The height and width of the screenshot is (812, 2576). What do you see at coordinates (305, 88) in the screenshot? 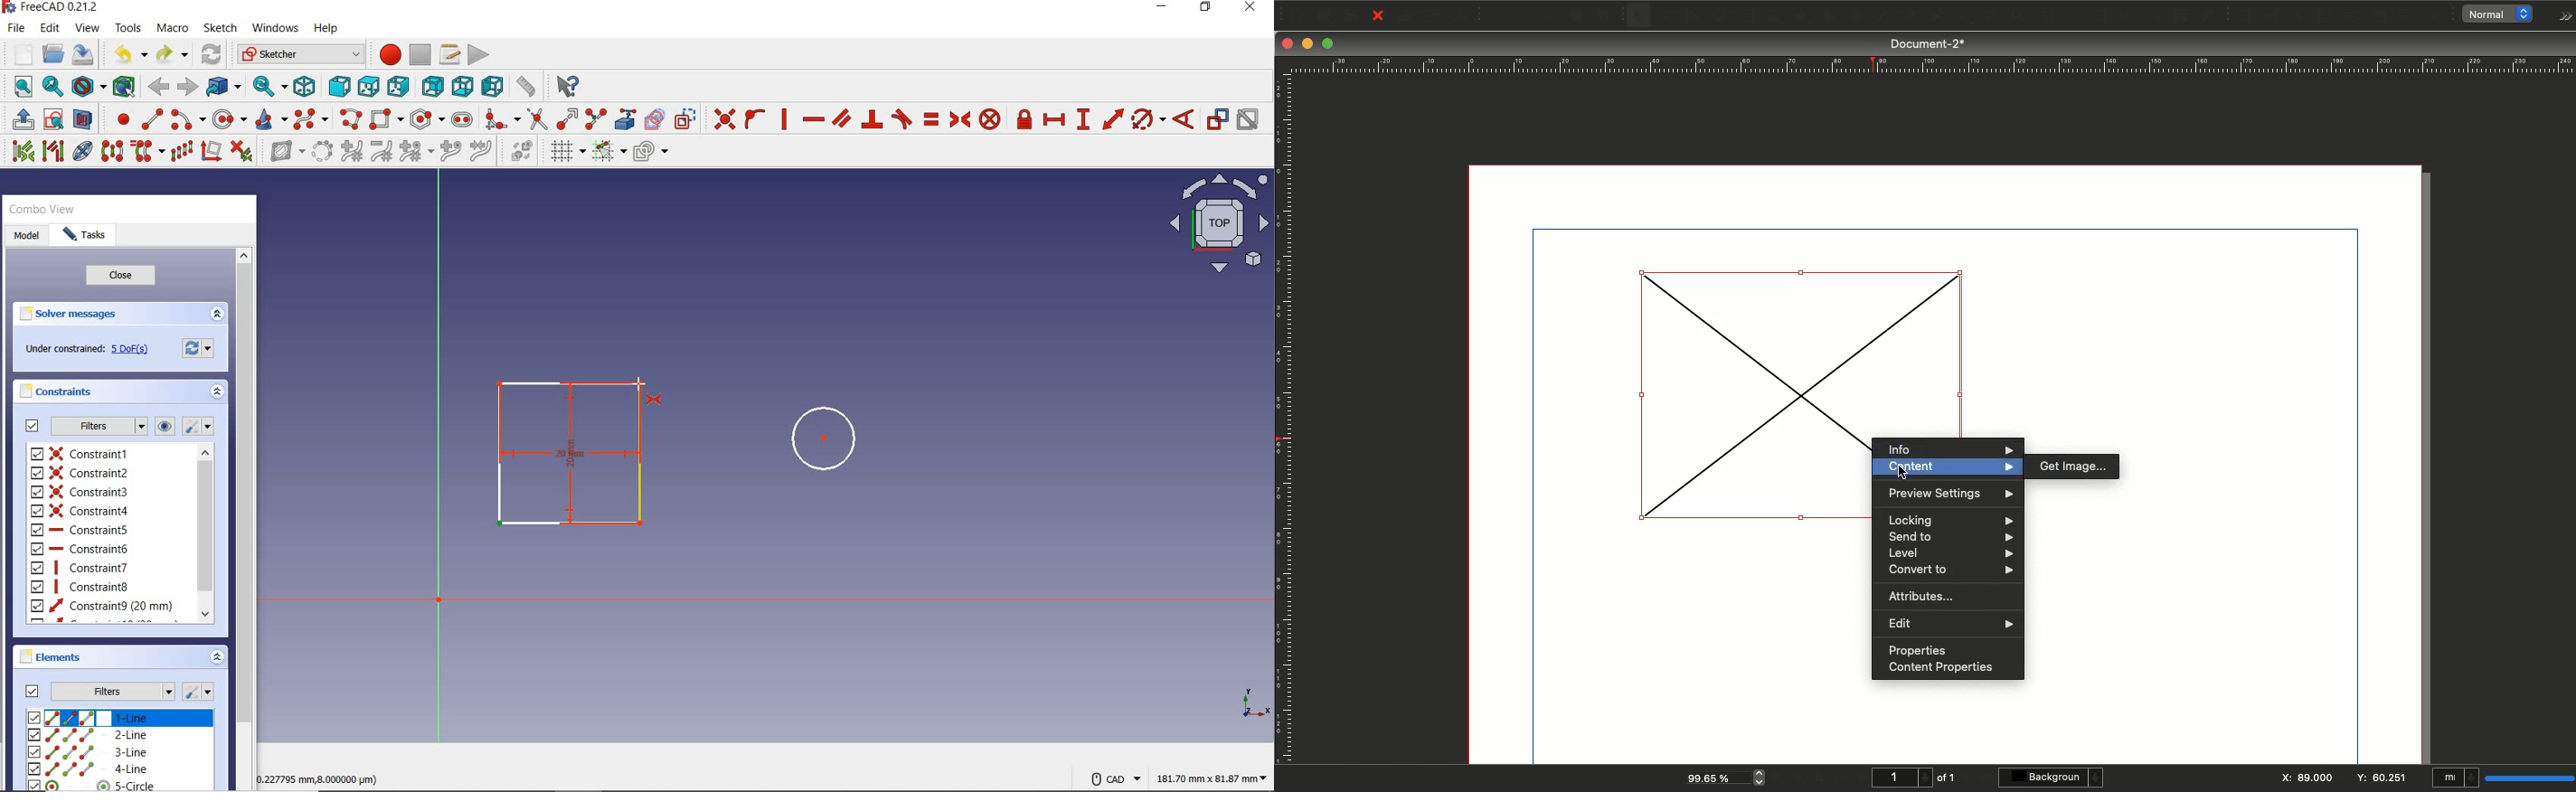
I see `isometric` at bounding box center [305, 88].